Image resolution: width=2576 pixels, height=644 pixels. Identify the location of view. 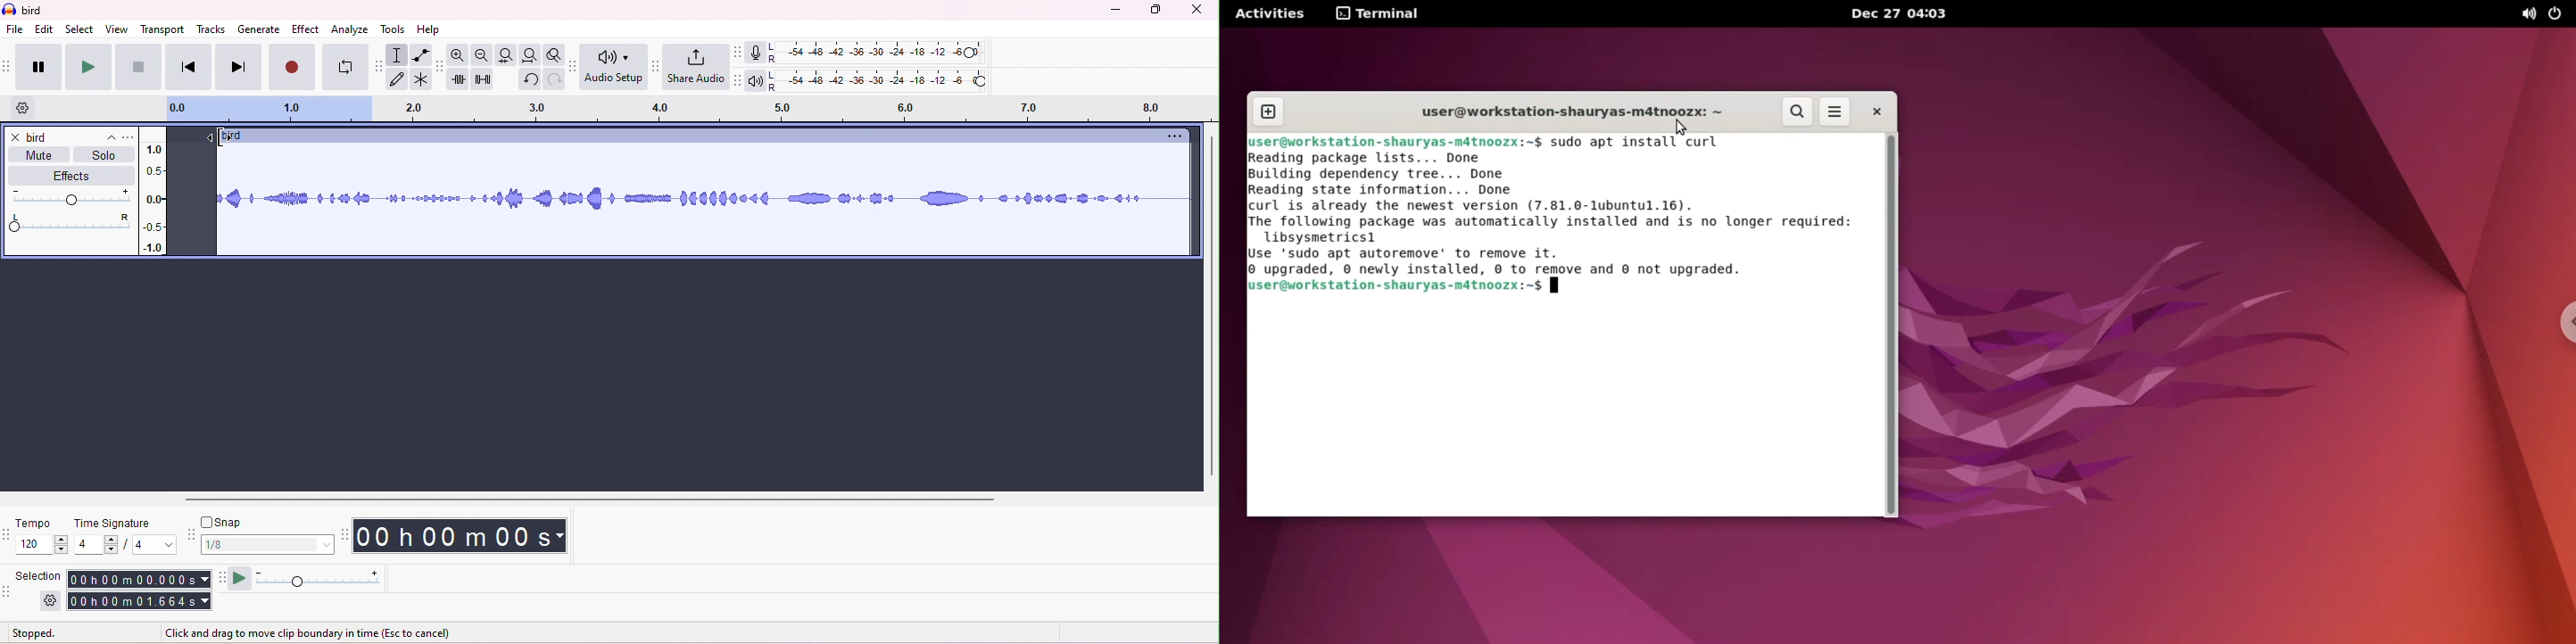
(117, 29).